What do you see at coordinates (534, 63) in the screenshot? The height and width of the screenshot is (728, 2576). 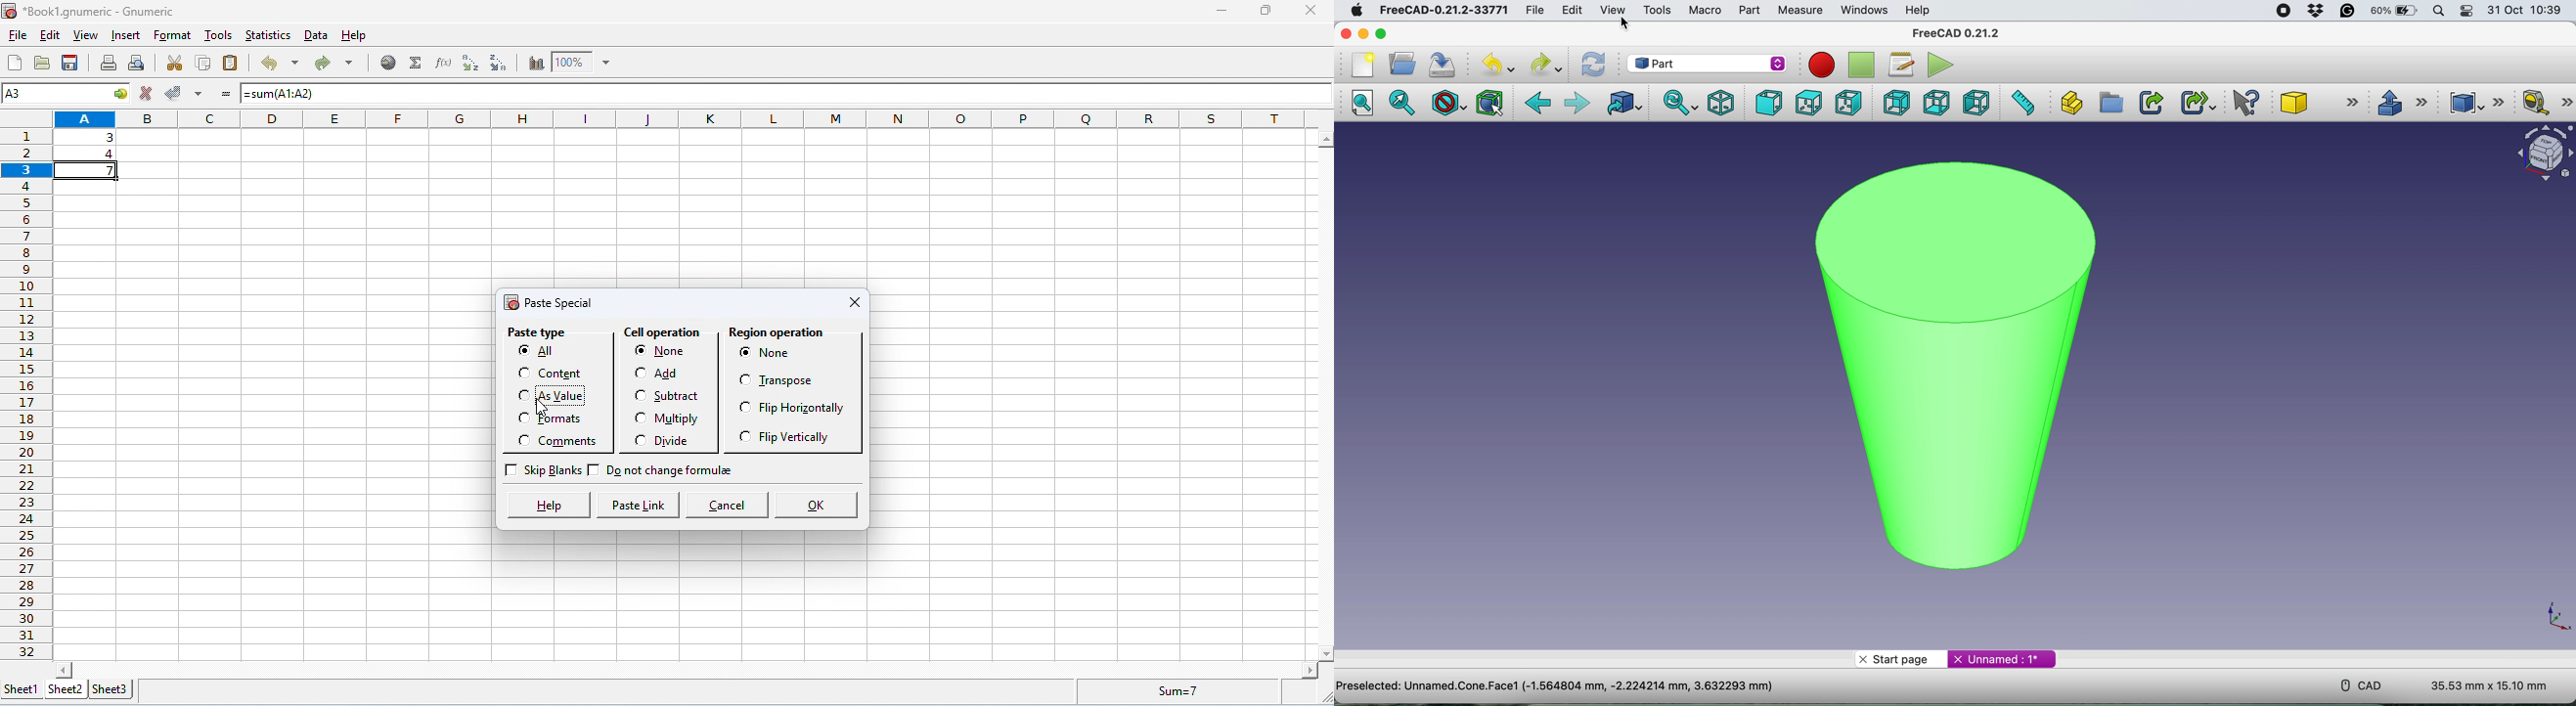 I see `chart` at bounding box center [534, 63].